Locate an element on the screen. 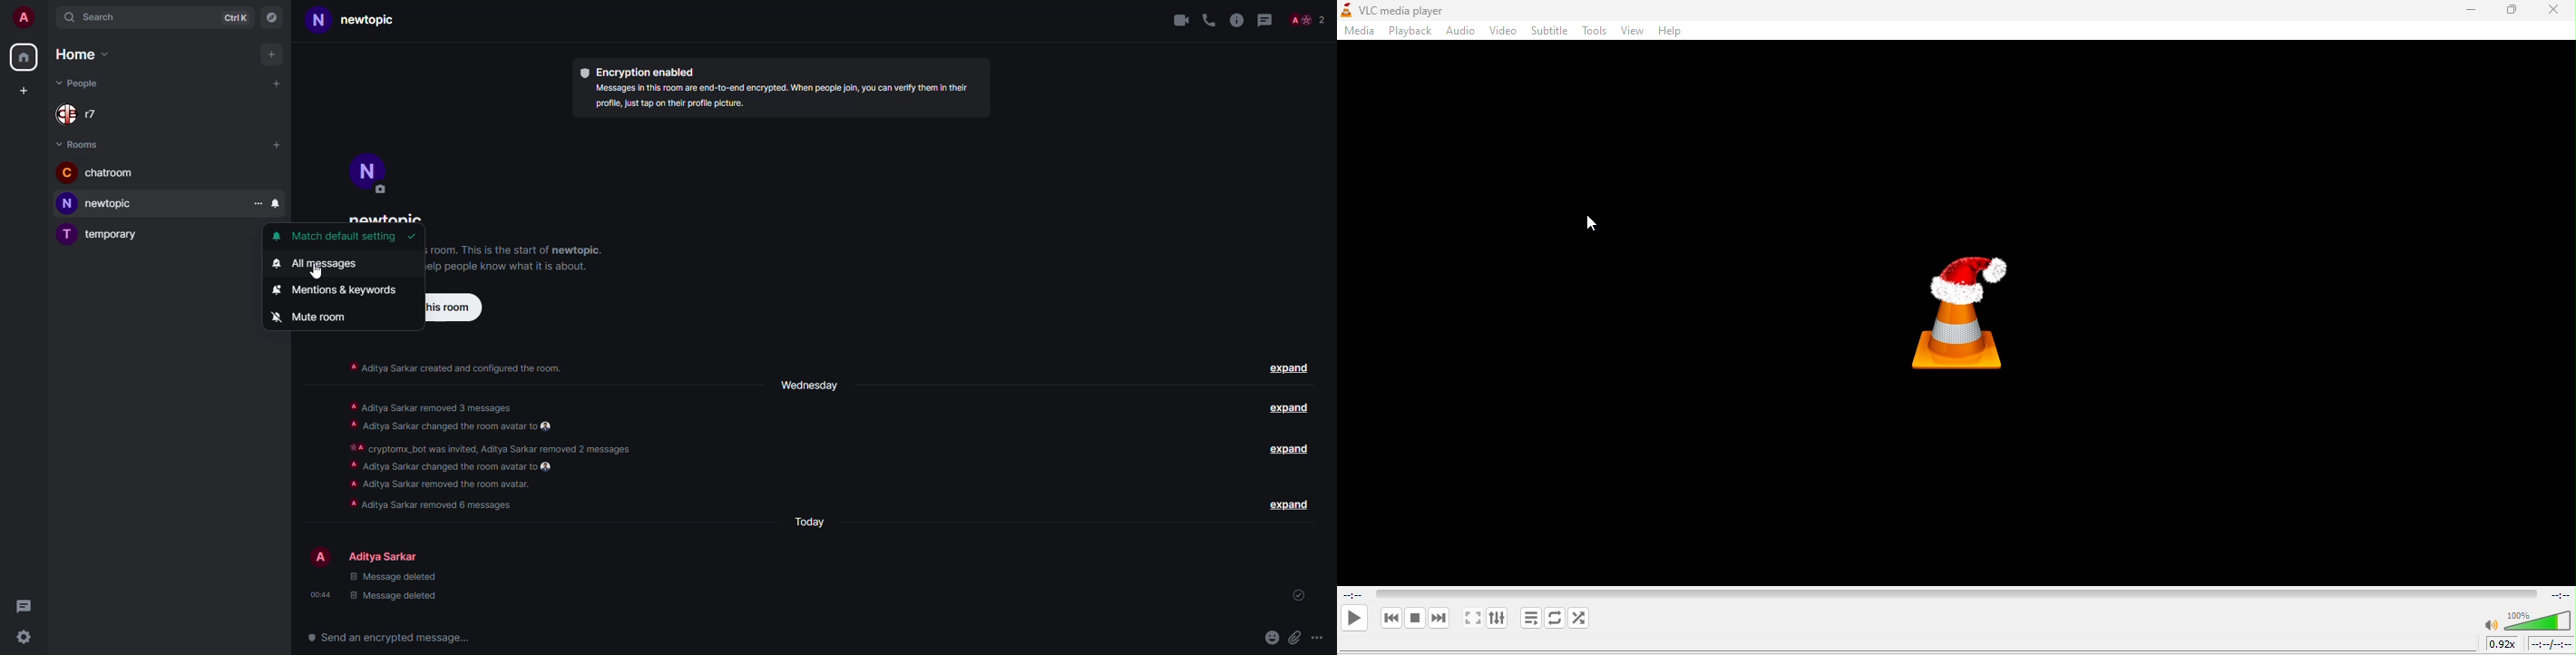  icon is located at coordinates (1346, 10).